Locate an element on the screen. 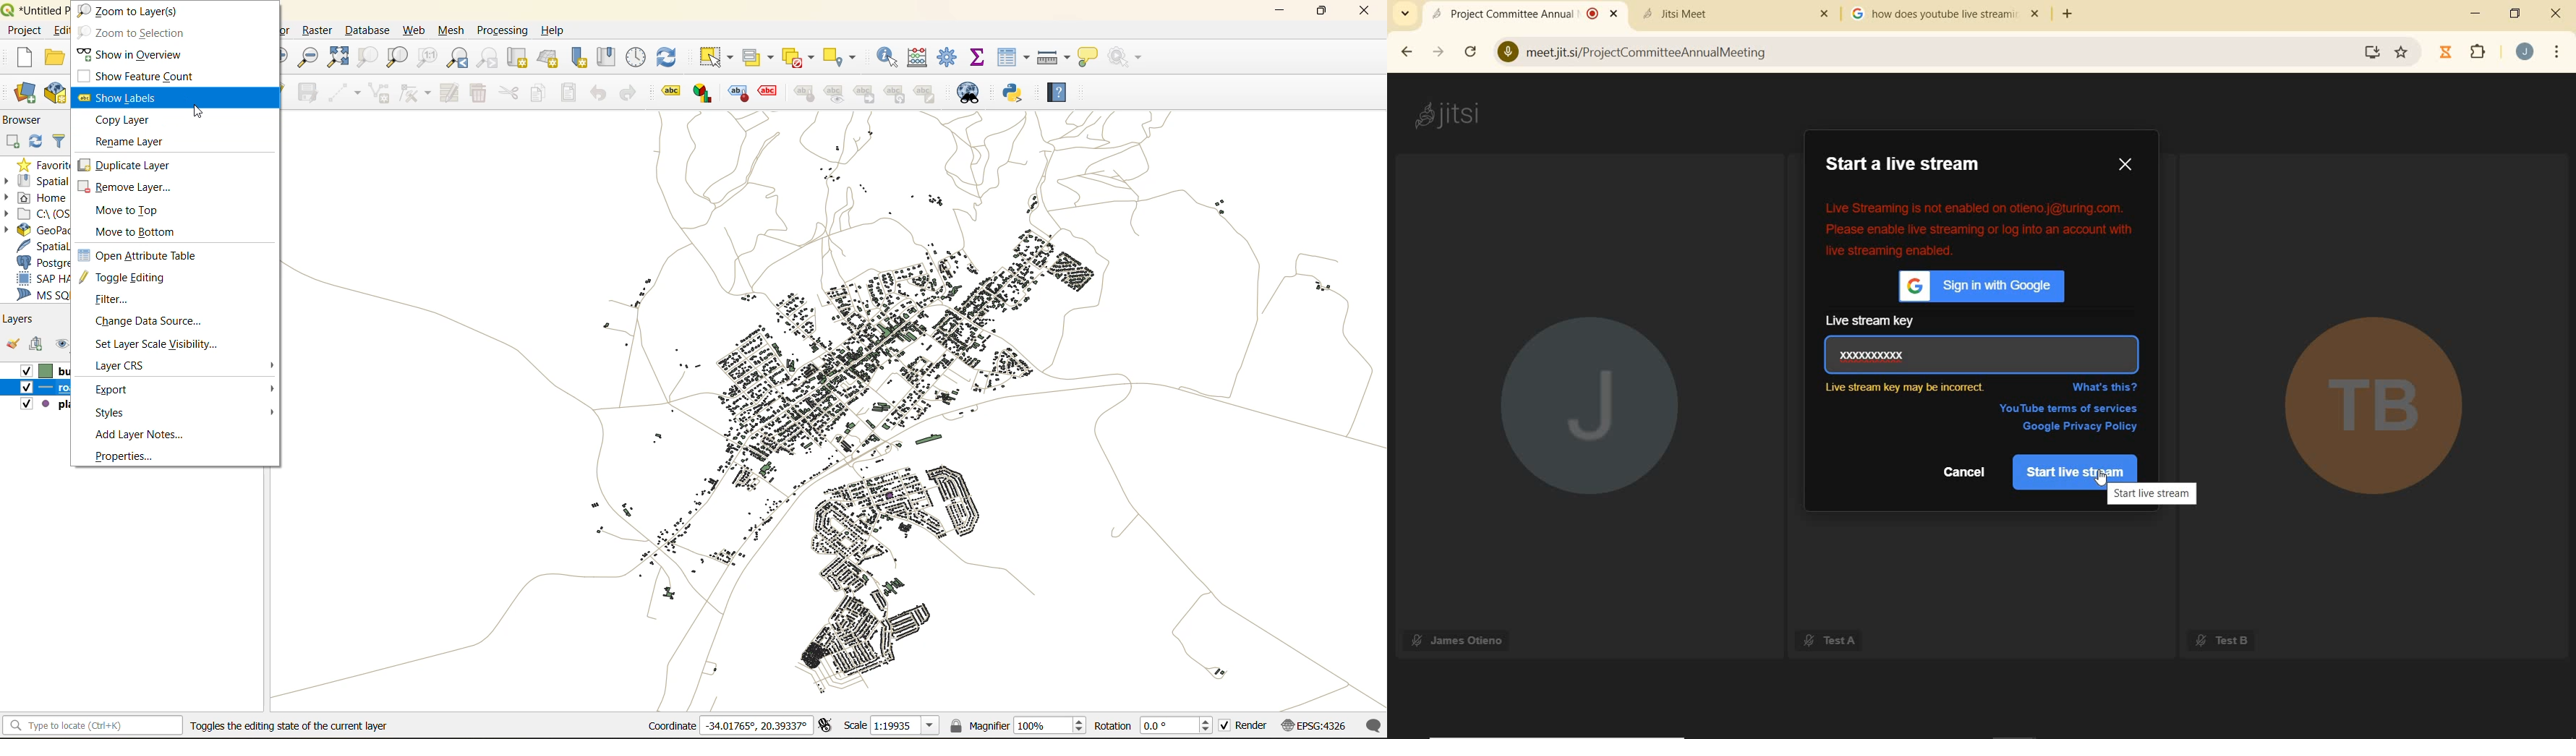 Image resolution: width=2576 pixels, height=756 pixels.  is located at coordinates (1823, 15).